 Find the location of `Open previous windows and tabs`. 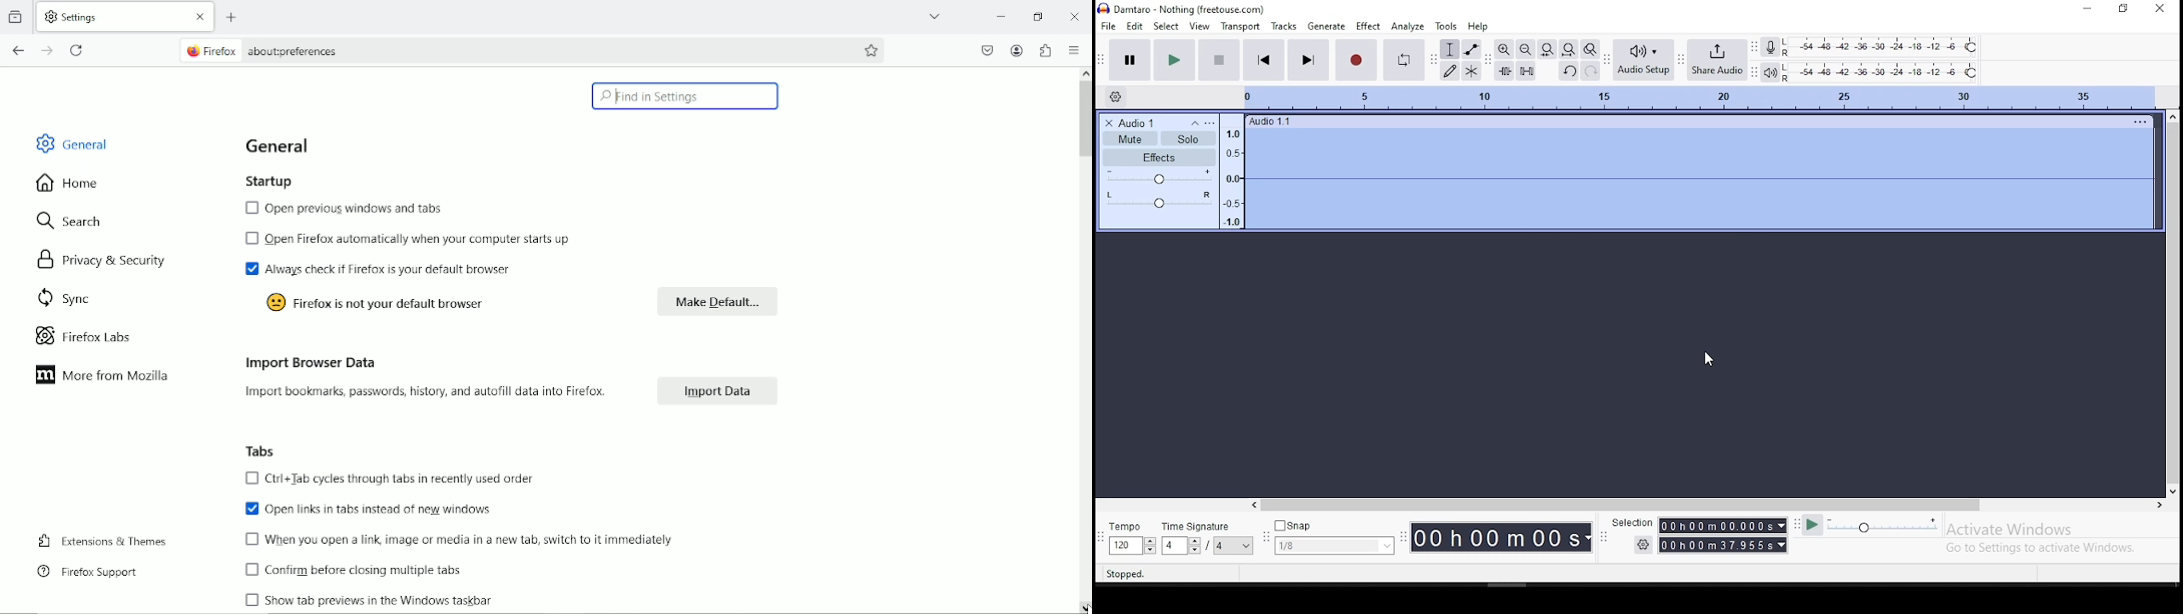

Open previous windows and tabs is located at coordinates (345, 209).